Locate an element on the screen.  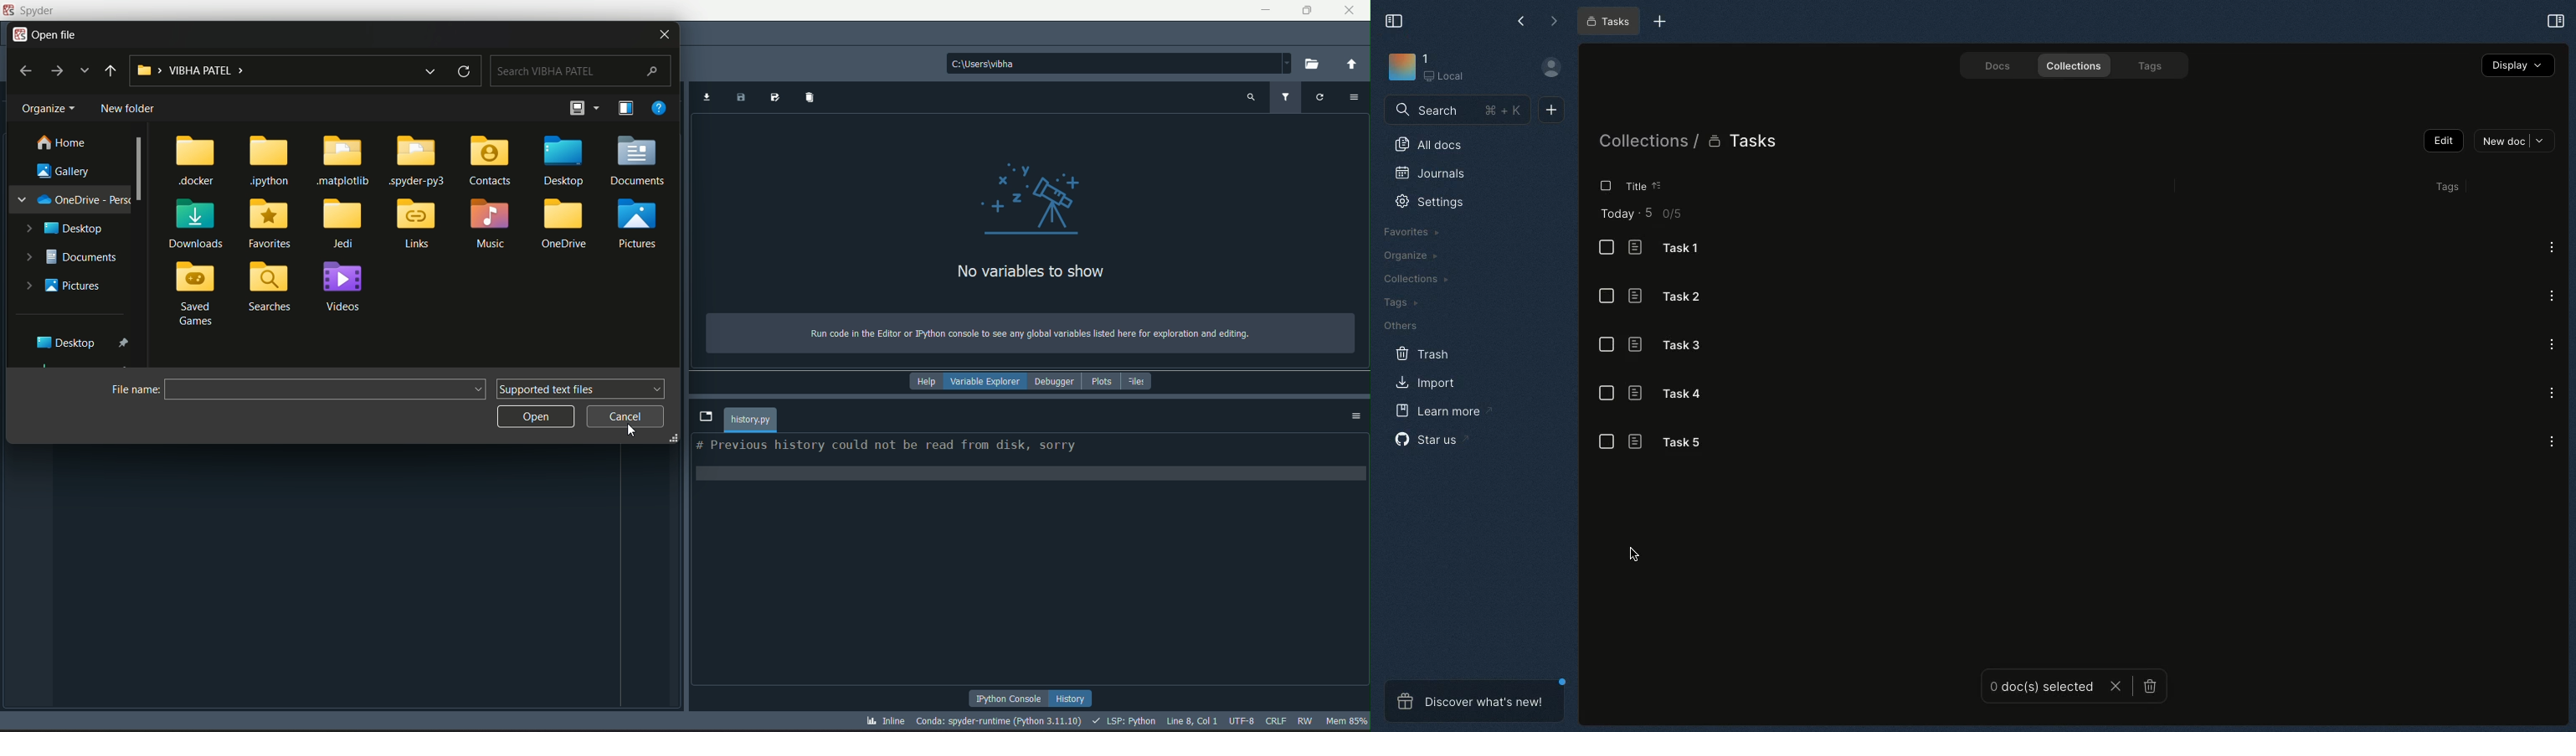
close is located at coordinates (1348, 11).